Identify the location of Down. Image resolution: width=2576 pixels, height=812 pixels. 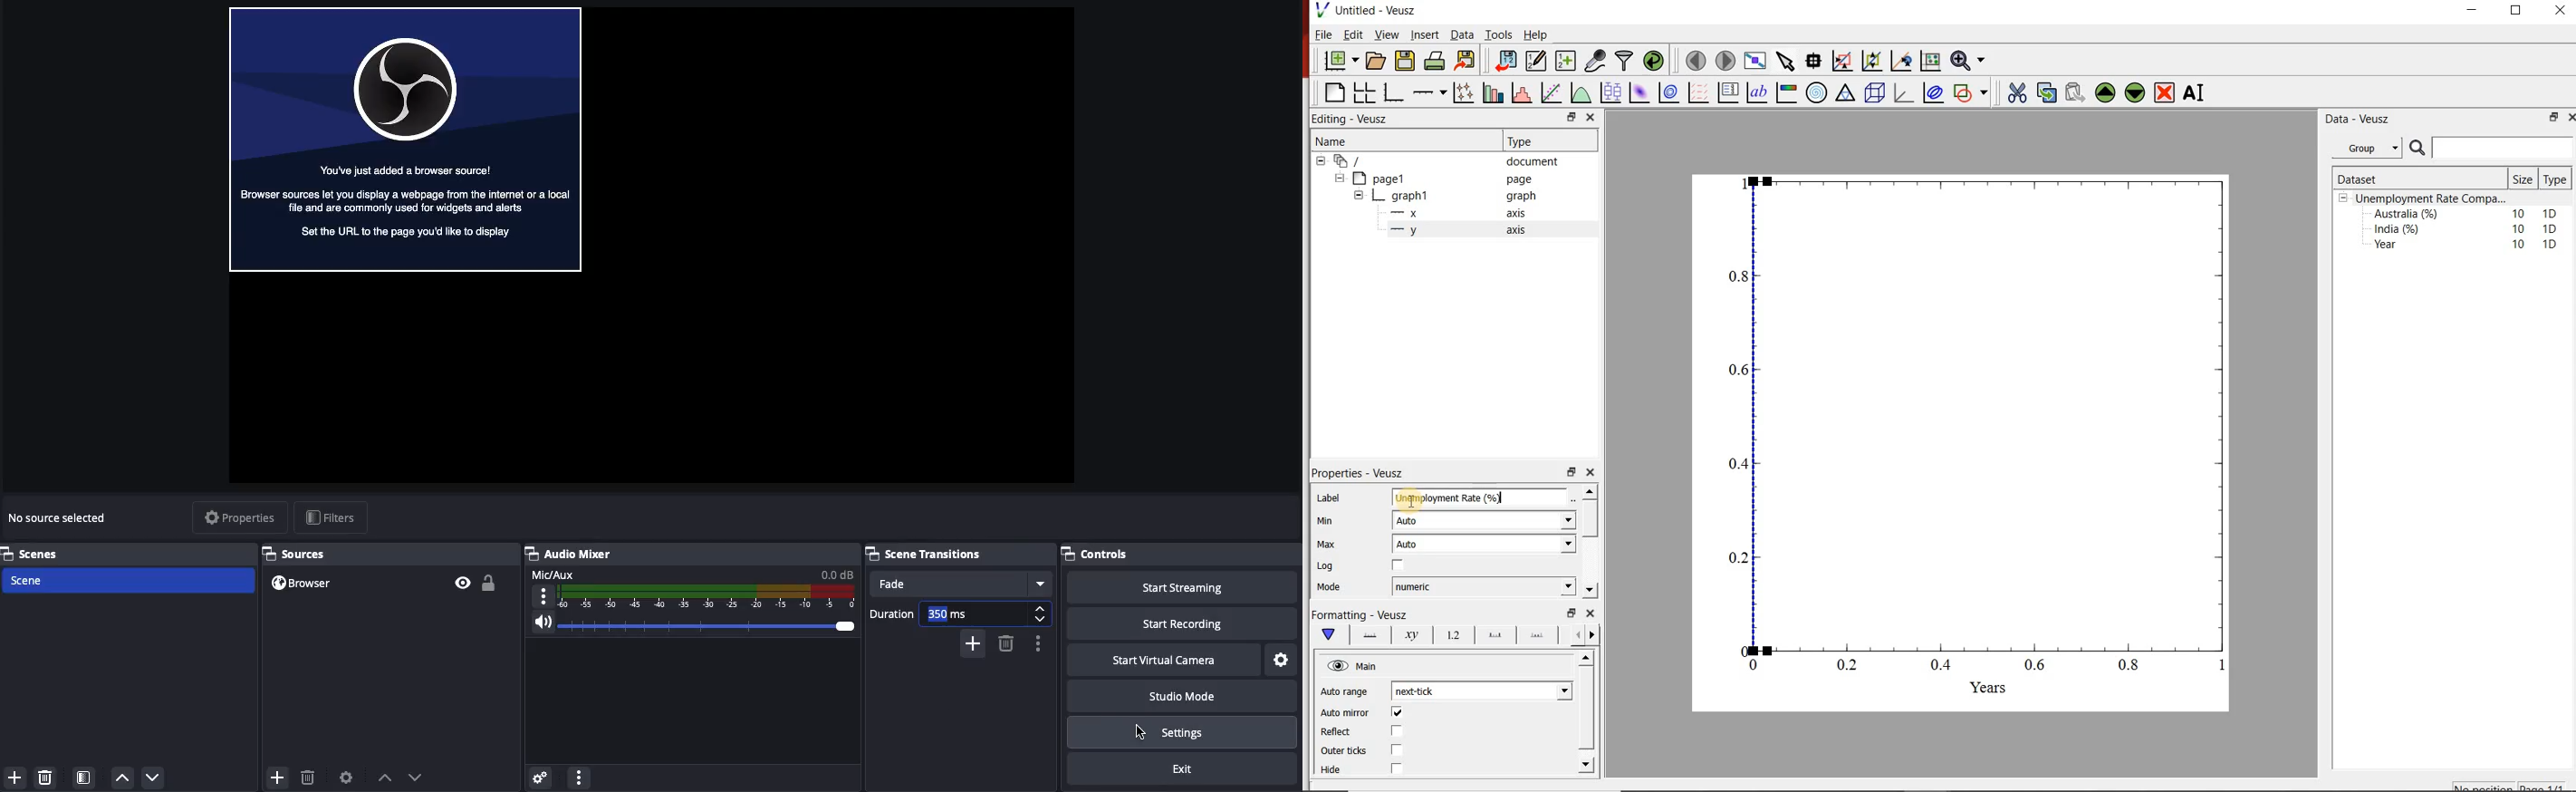
(154, 777).